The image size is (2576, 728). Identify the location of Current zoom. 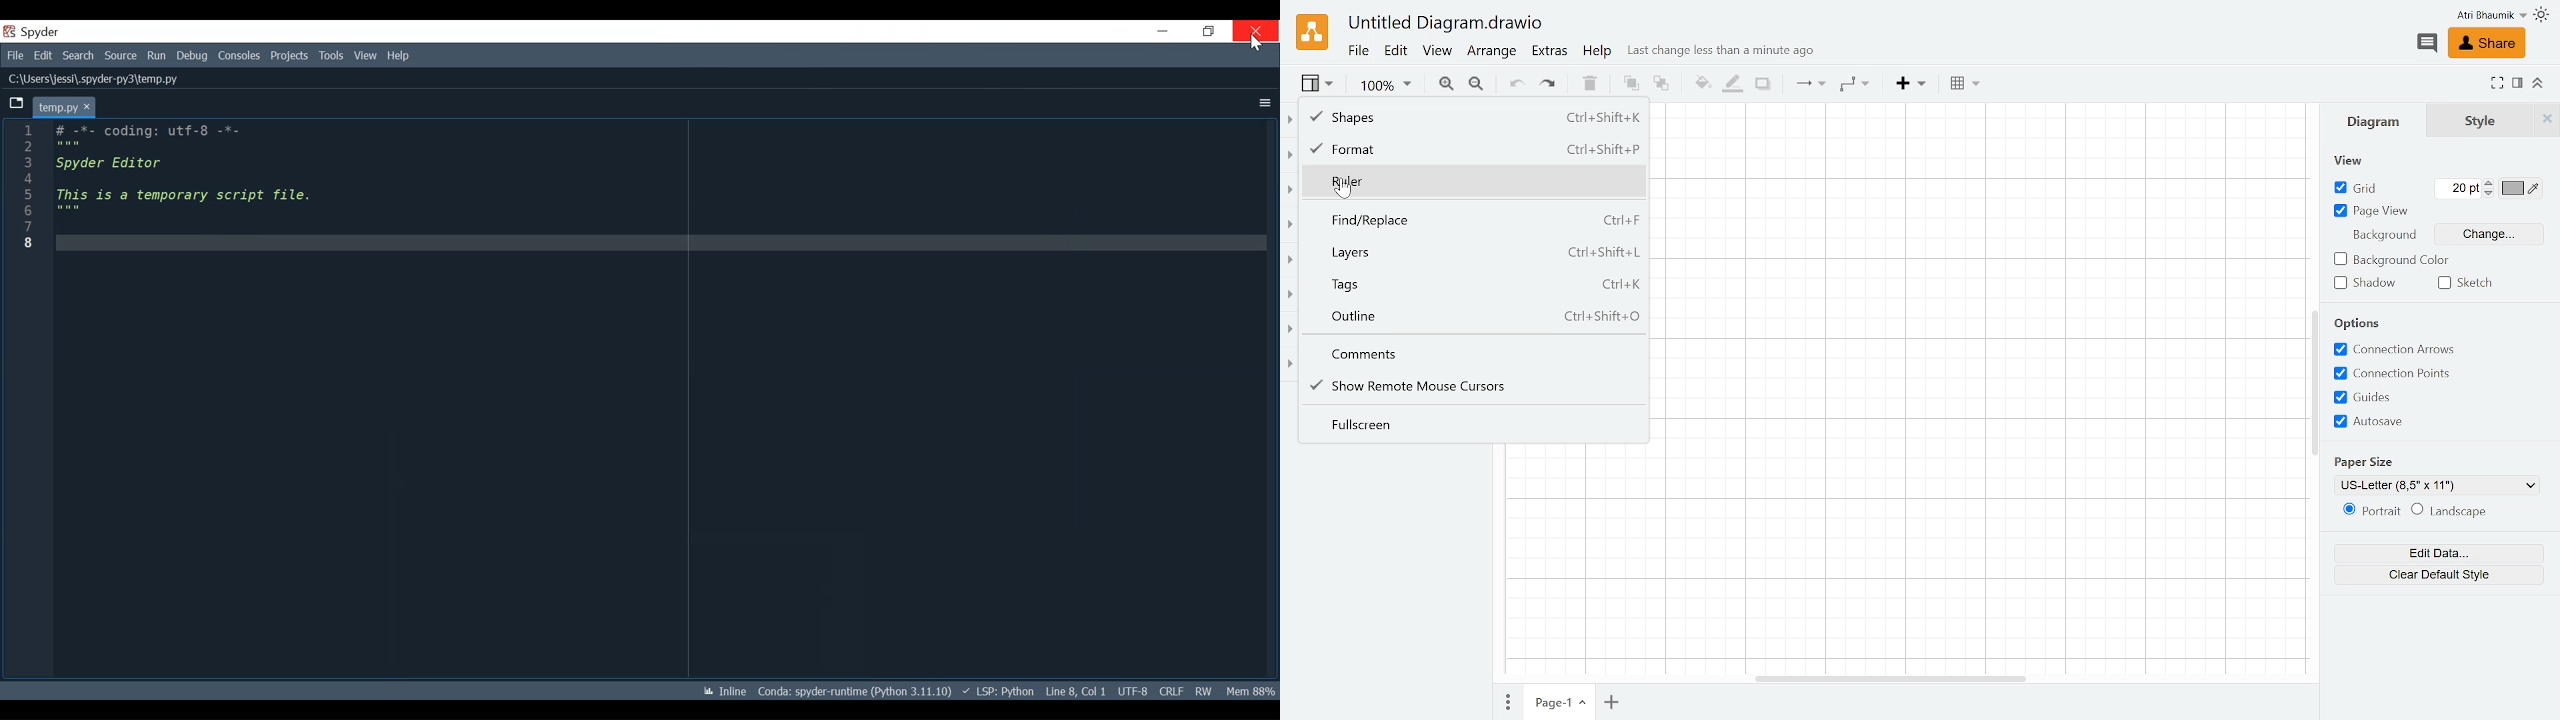
(1389, 87).